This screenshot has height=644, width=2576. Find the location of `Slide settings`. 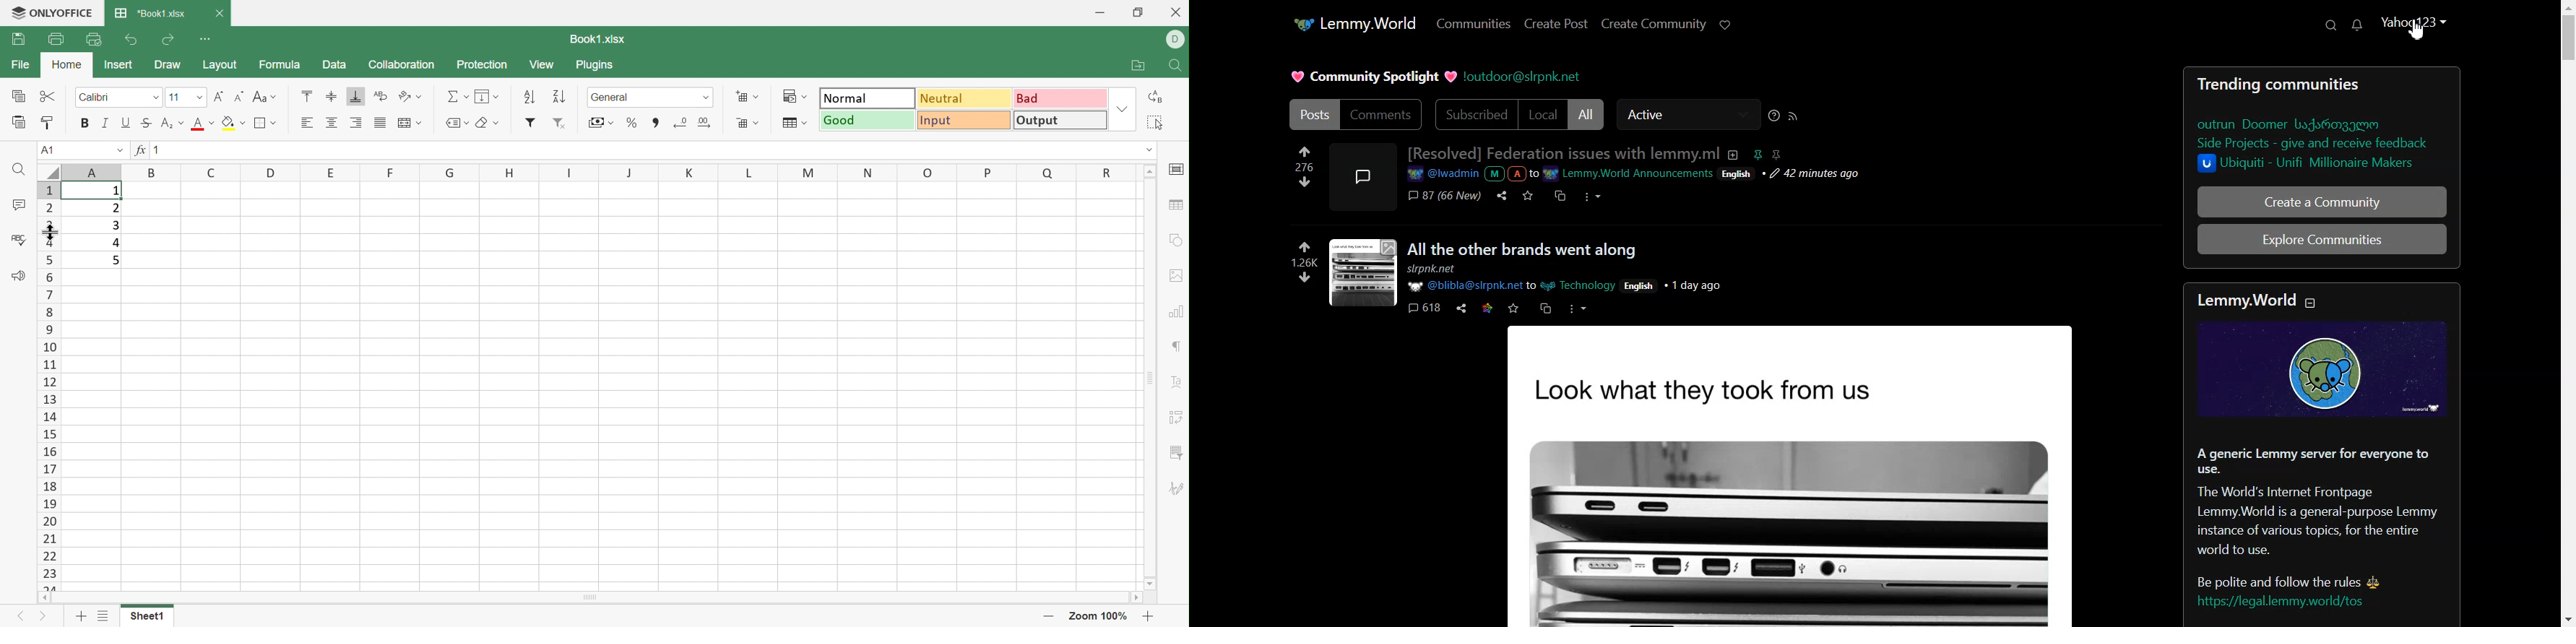

Slide settings is located at coordinates (1174, 170).